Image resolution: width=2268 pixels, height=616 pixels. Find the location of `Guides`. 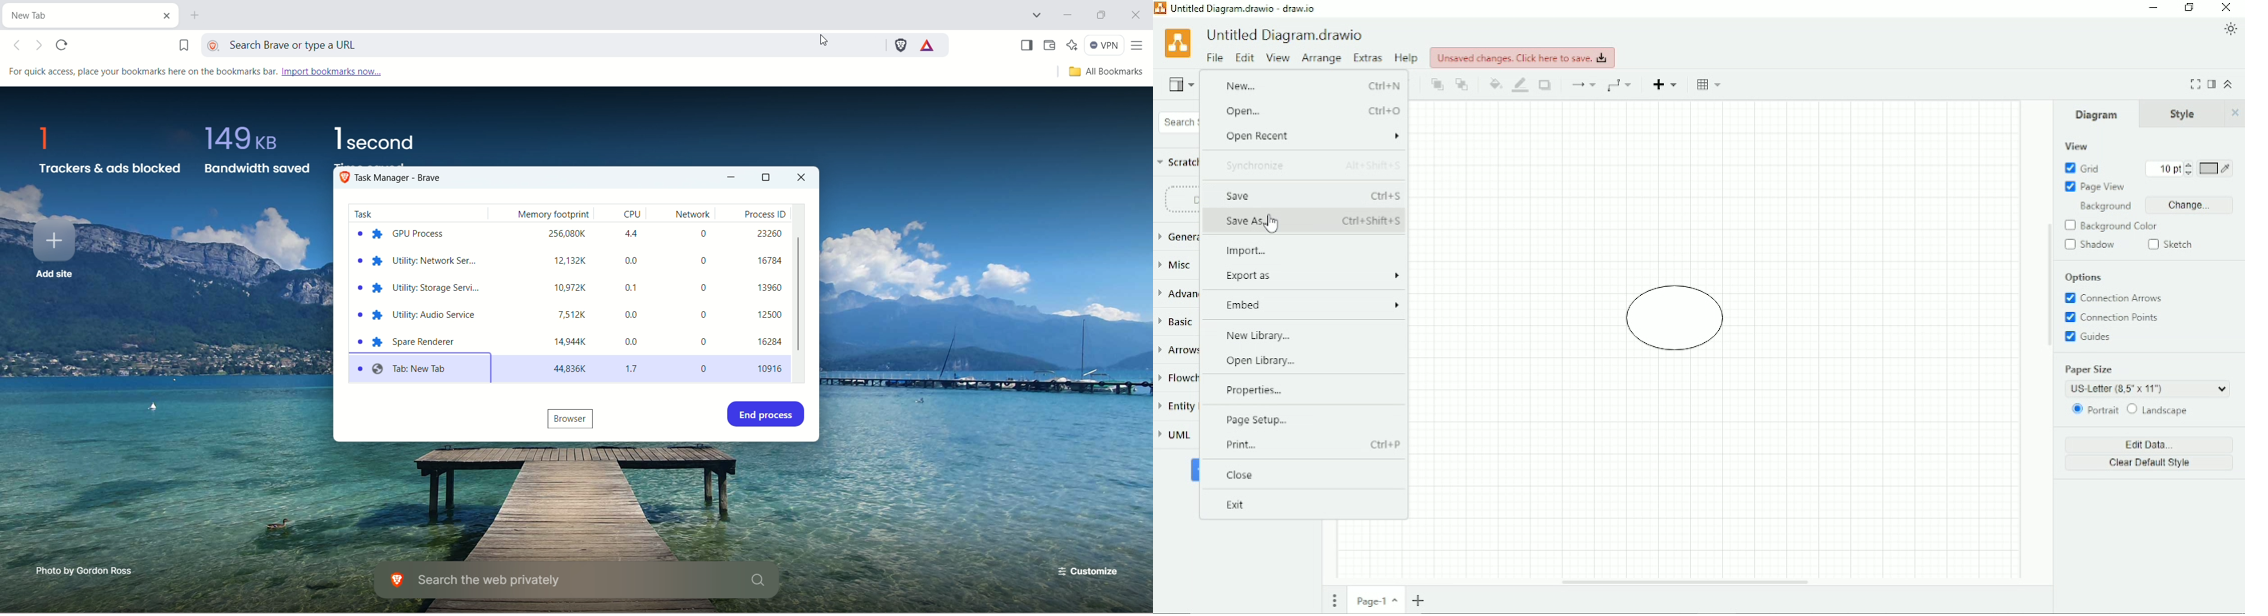

Guides is located at coordinates (2089, 337).